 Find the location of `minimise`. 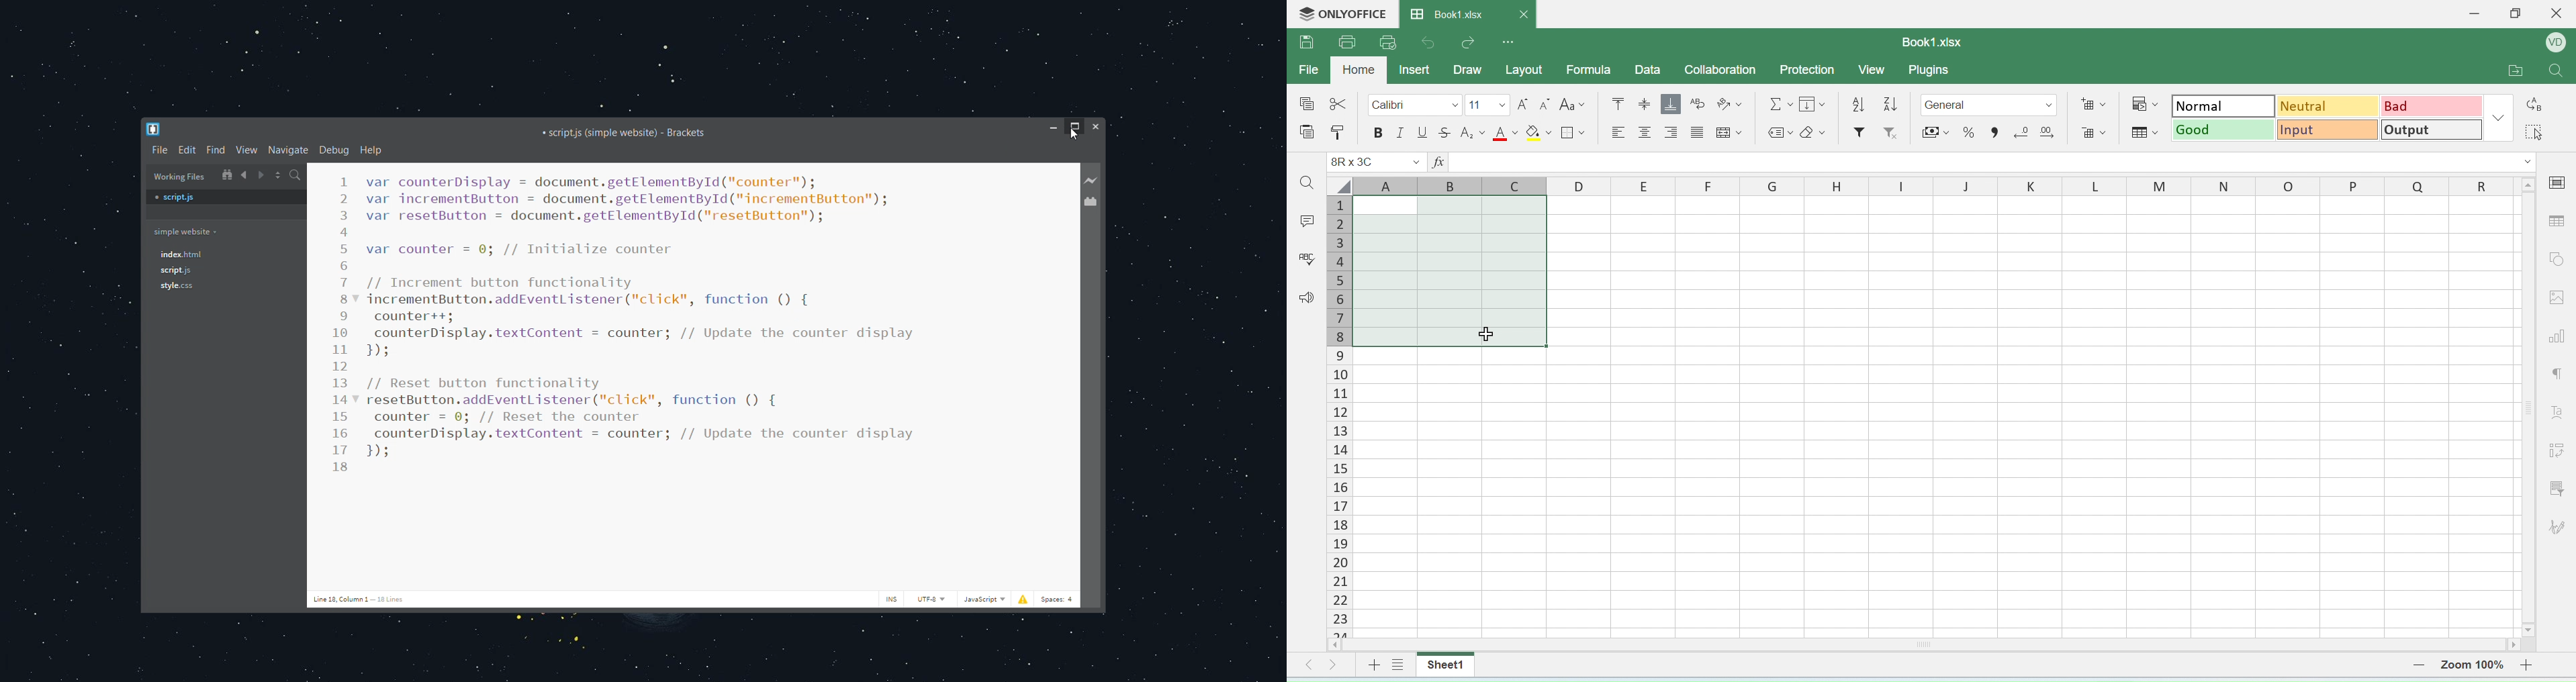

minimise is located at coordinates (2478, 17).